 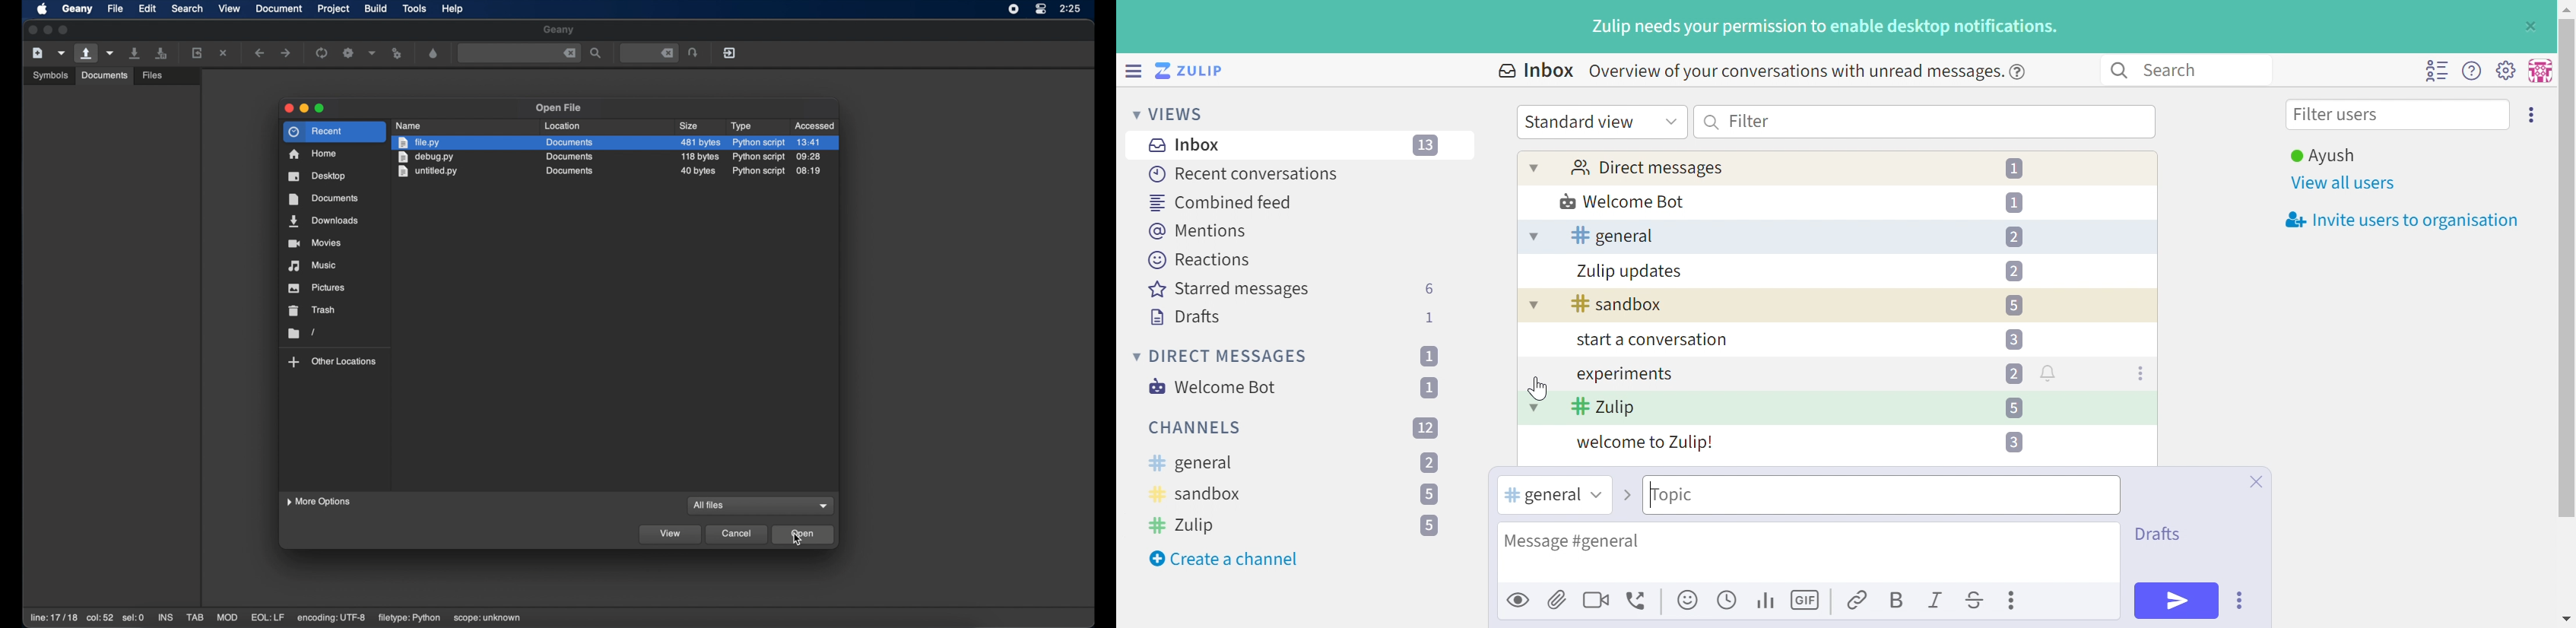 What do you see at coordinates (1557, 599) in the screenshot?
I see `Upload files` at bounding box center [1557, 599].